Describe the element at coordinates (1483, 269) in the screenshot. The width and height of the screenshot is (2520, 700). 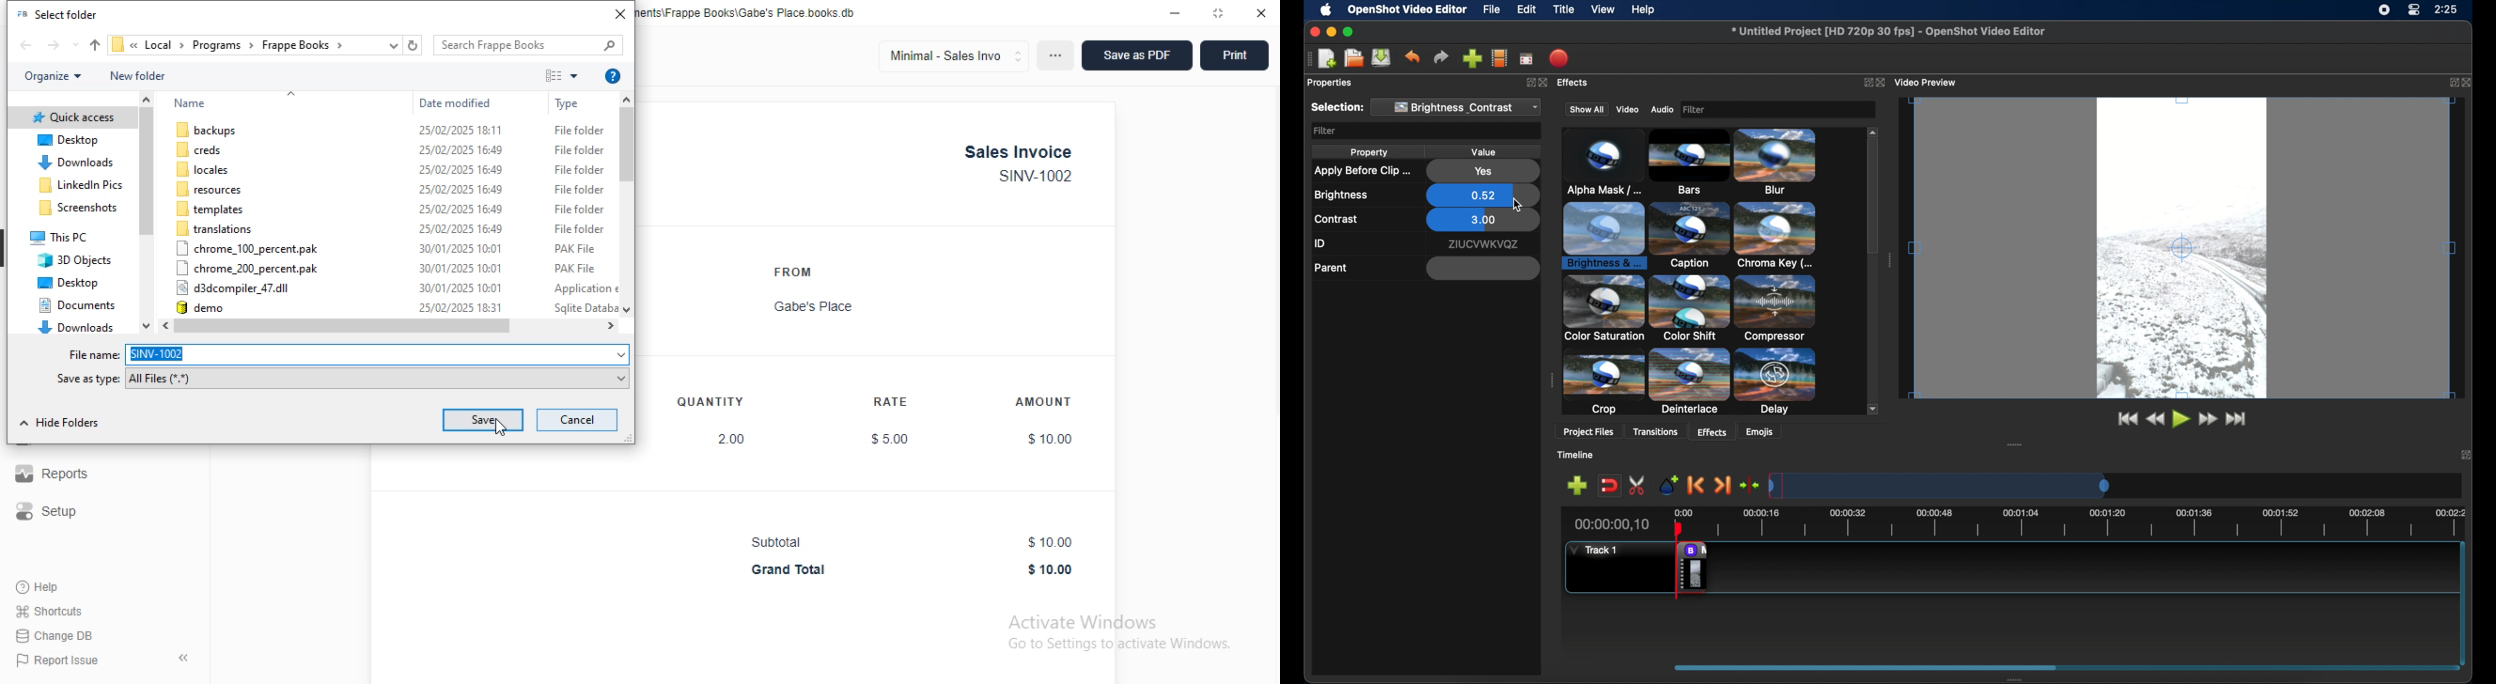
I see `empty field` at that location.